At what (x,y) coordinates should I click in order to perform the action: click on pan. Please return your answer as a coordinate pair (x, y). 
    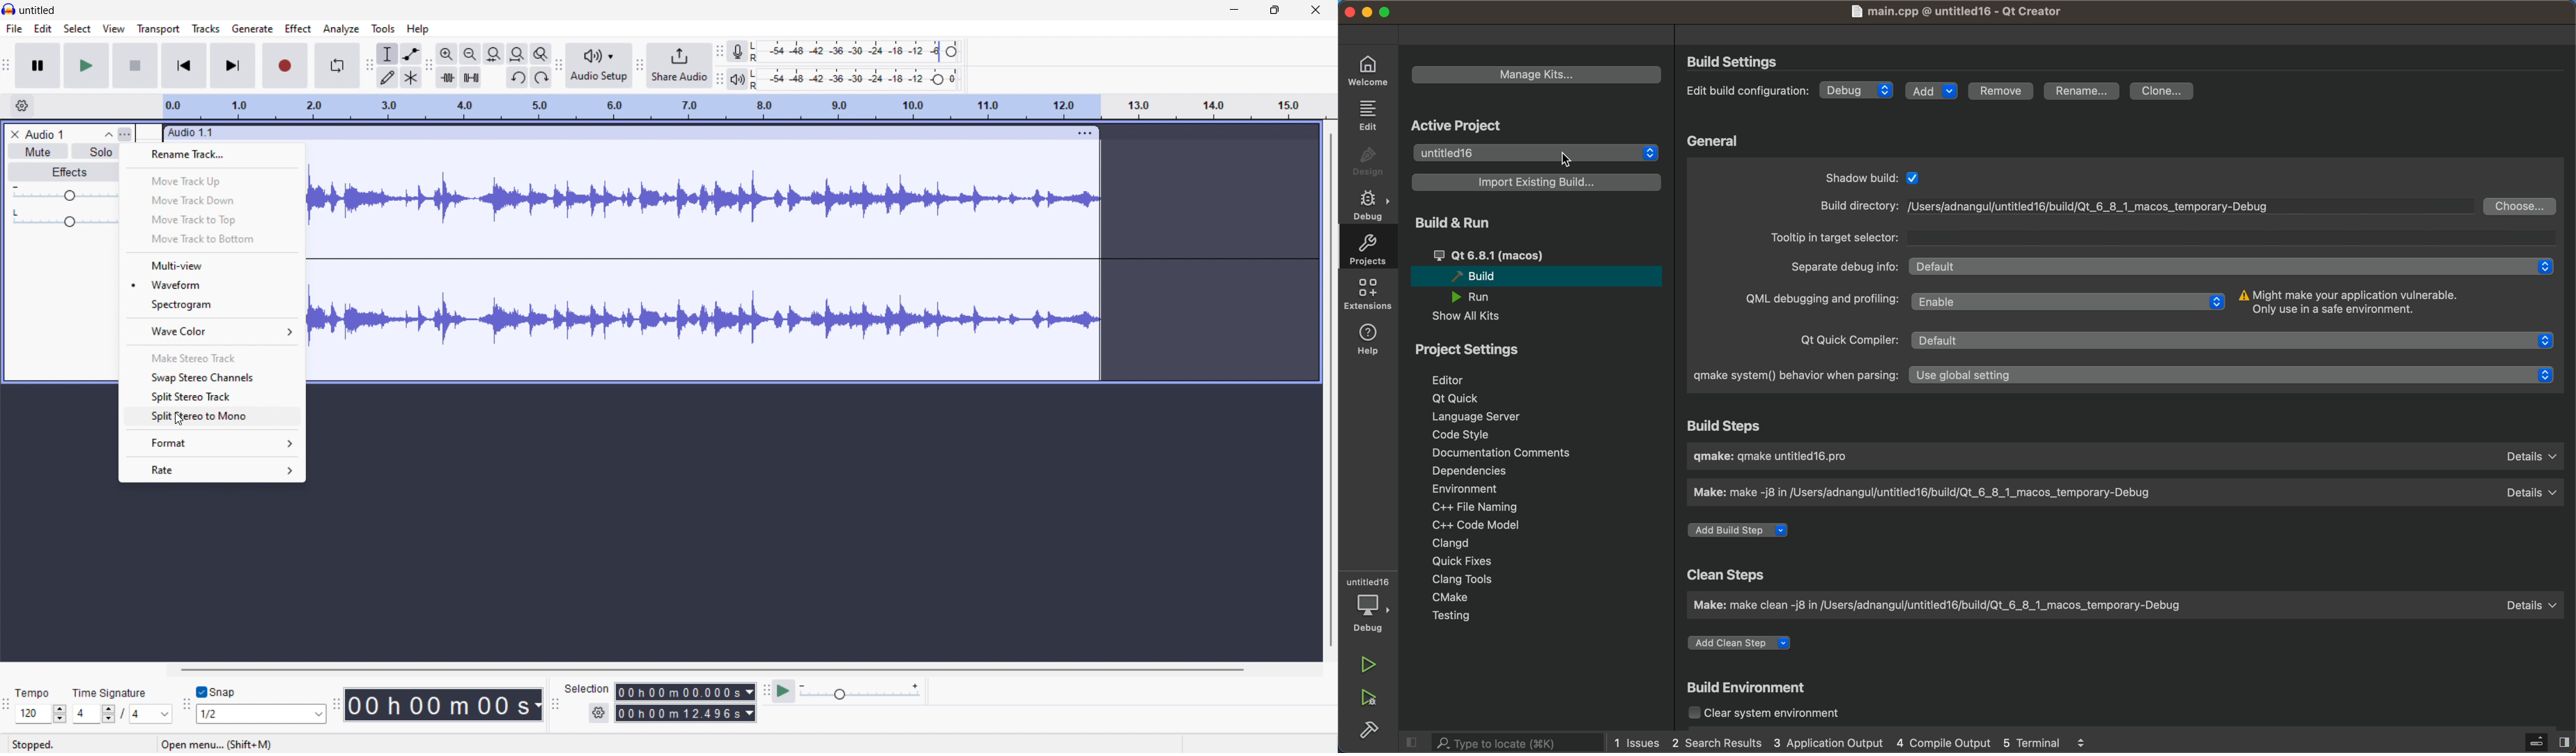
    Looking at the image, I should click on (65, 219).